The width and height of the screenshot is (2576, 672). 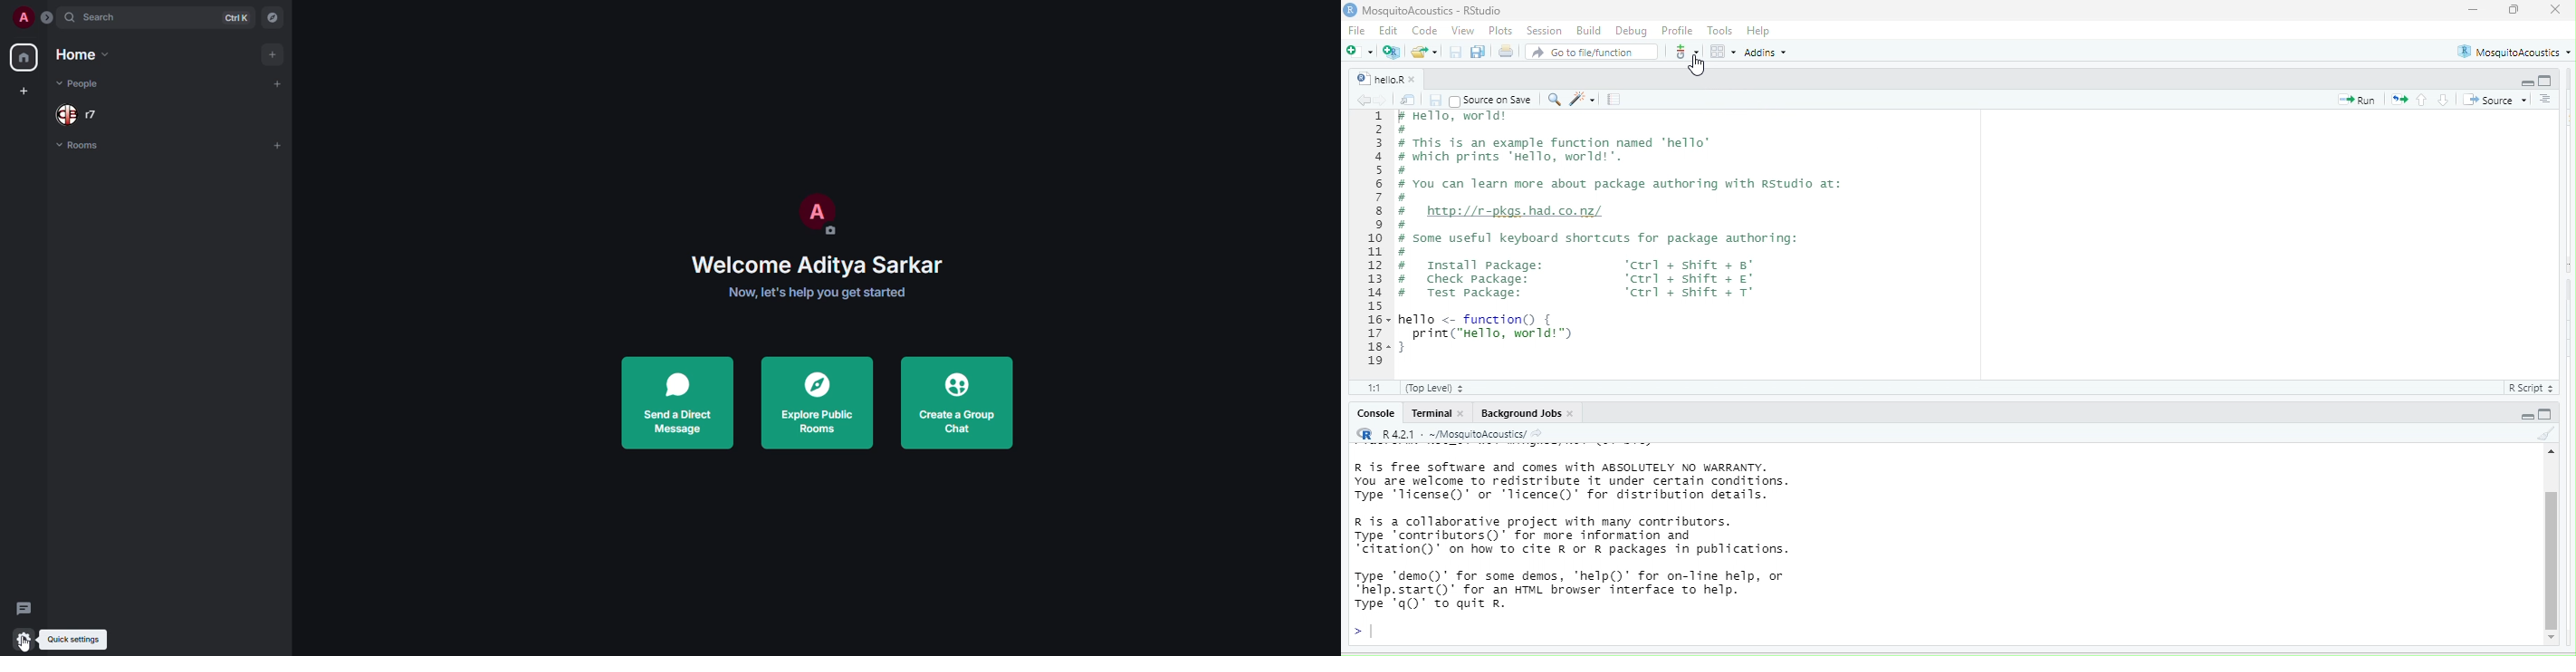 What do you see at coordinates (1767, 53) in the screenshot?
I see ` Addins *` at bounding box center [1767, 53].